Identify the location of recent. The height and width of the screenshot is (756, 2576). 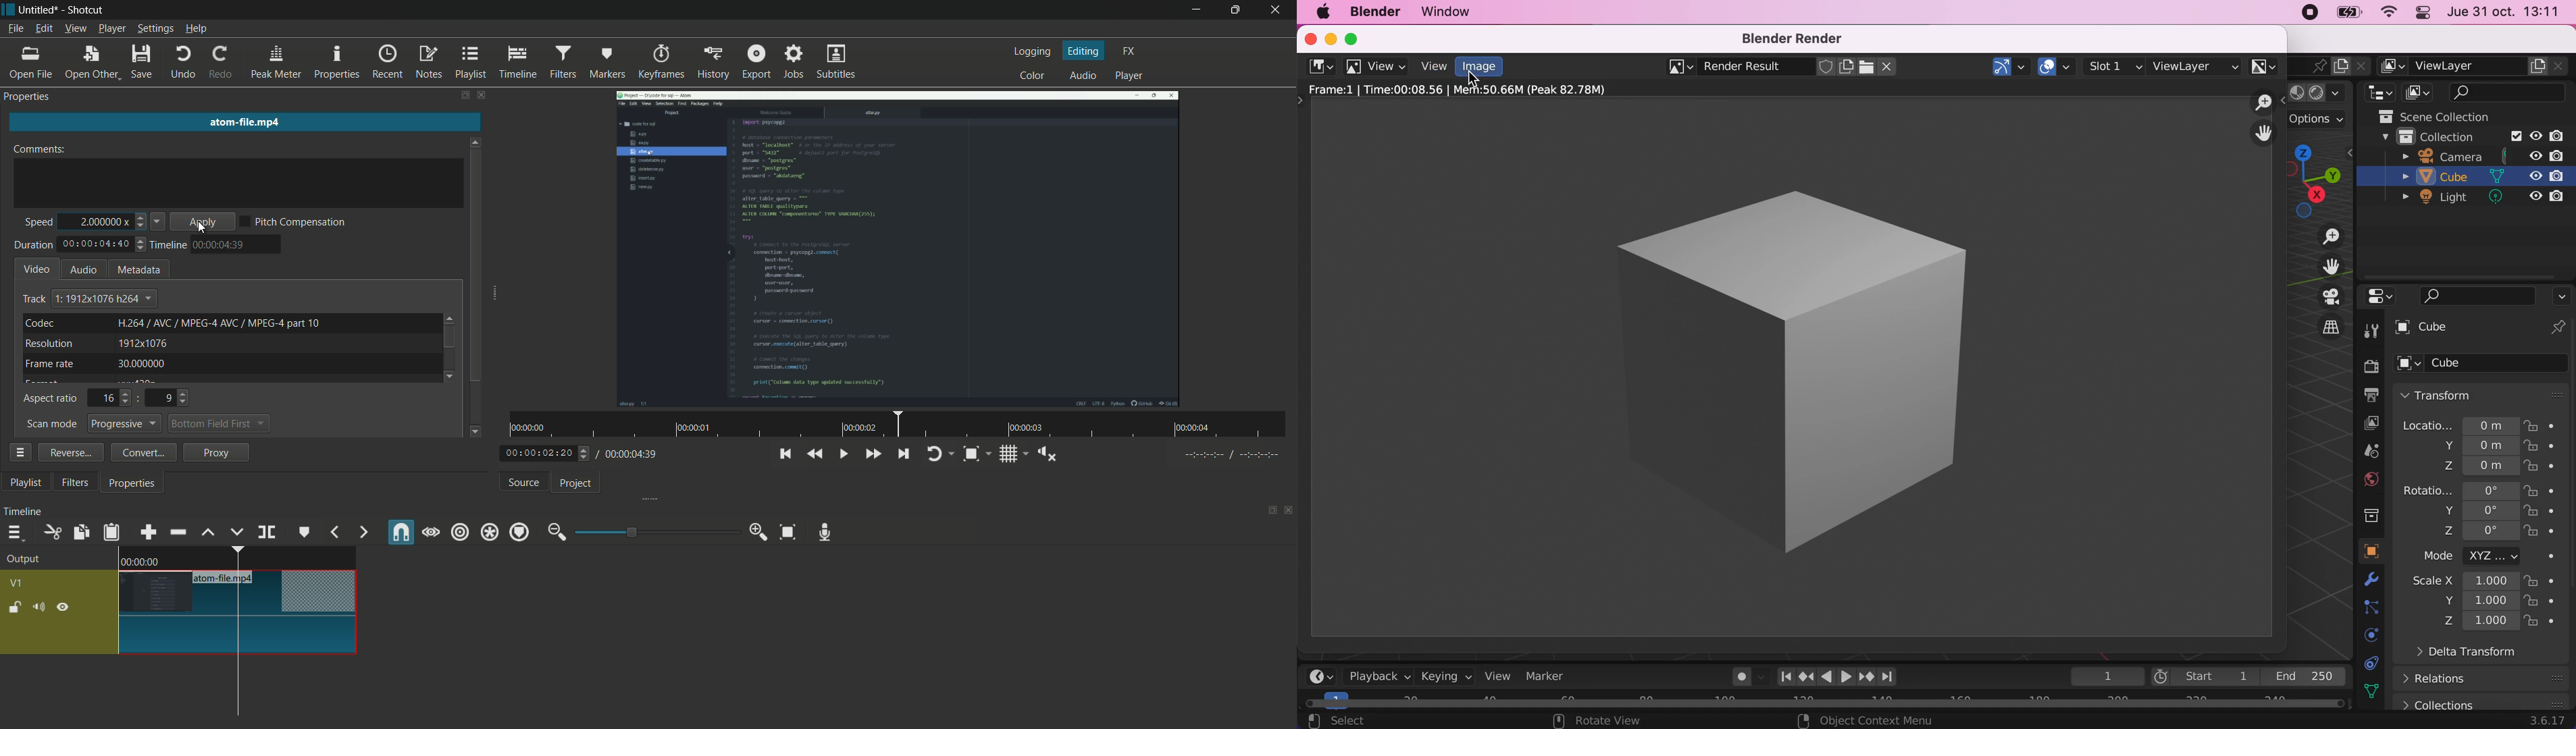
(386, 63).